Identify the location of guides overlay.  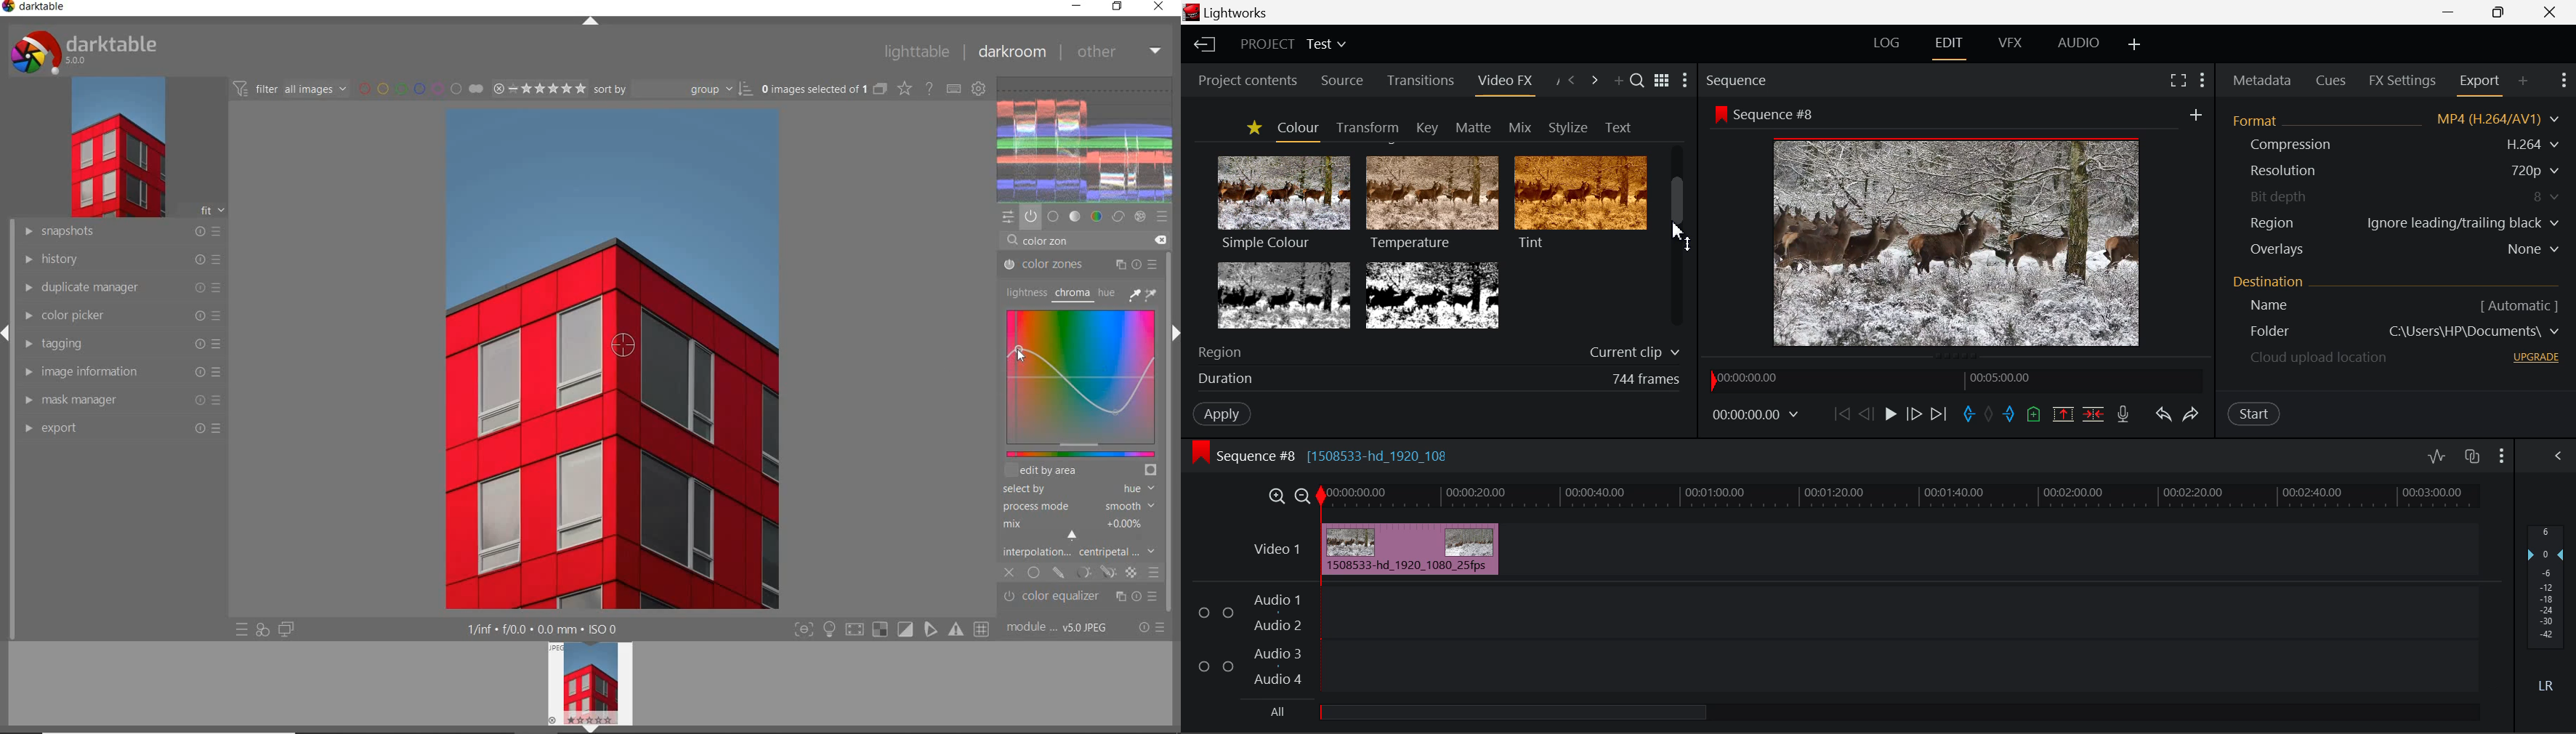
(930, 630).